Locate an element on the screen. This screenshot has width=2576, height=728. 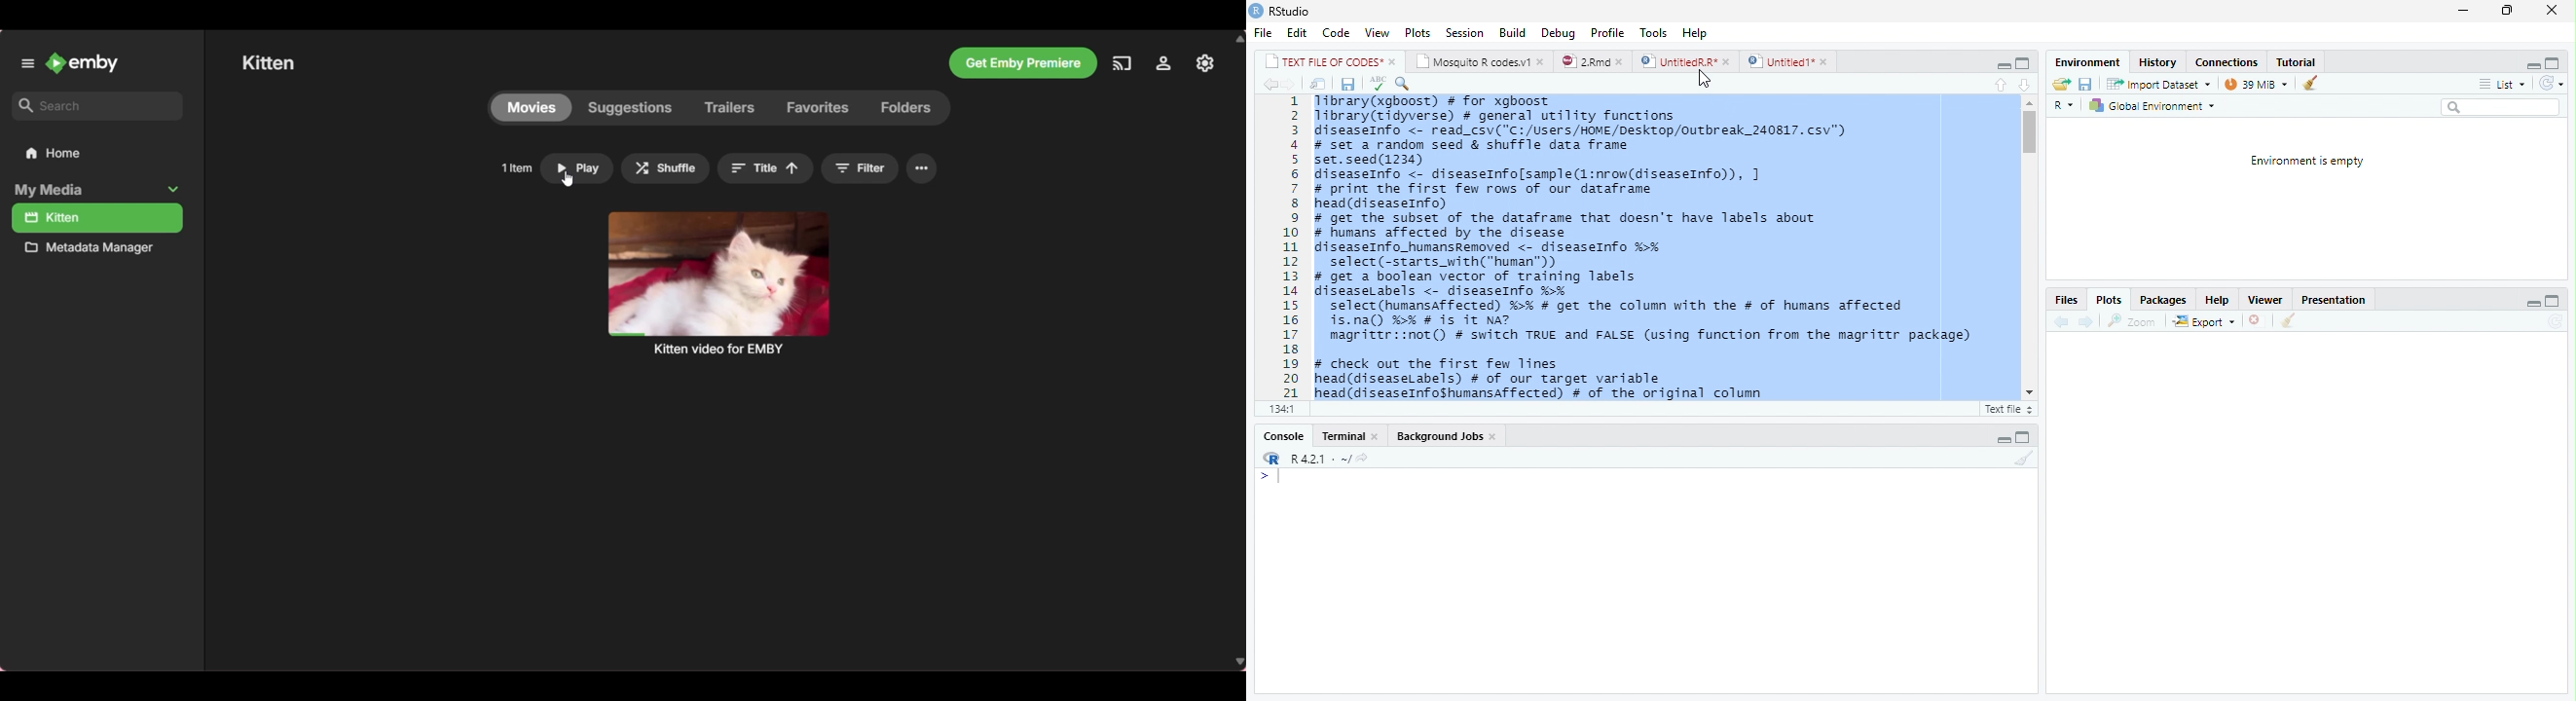
1:1 is located at coordinates (1283, 408).